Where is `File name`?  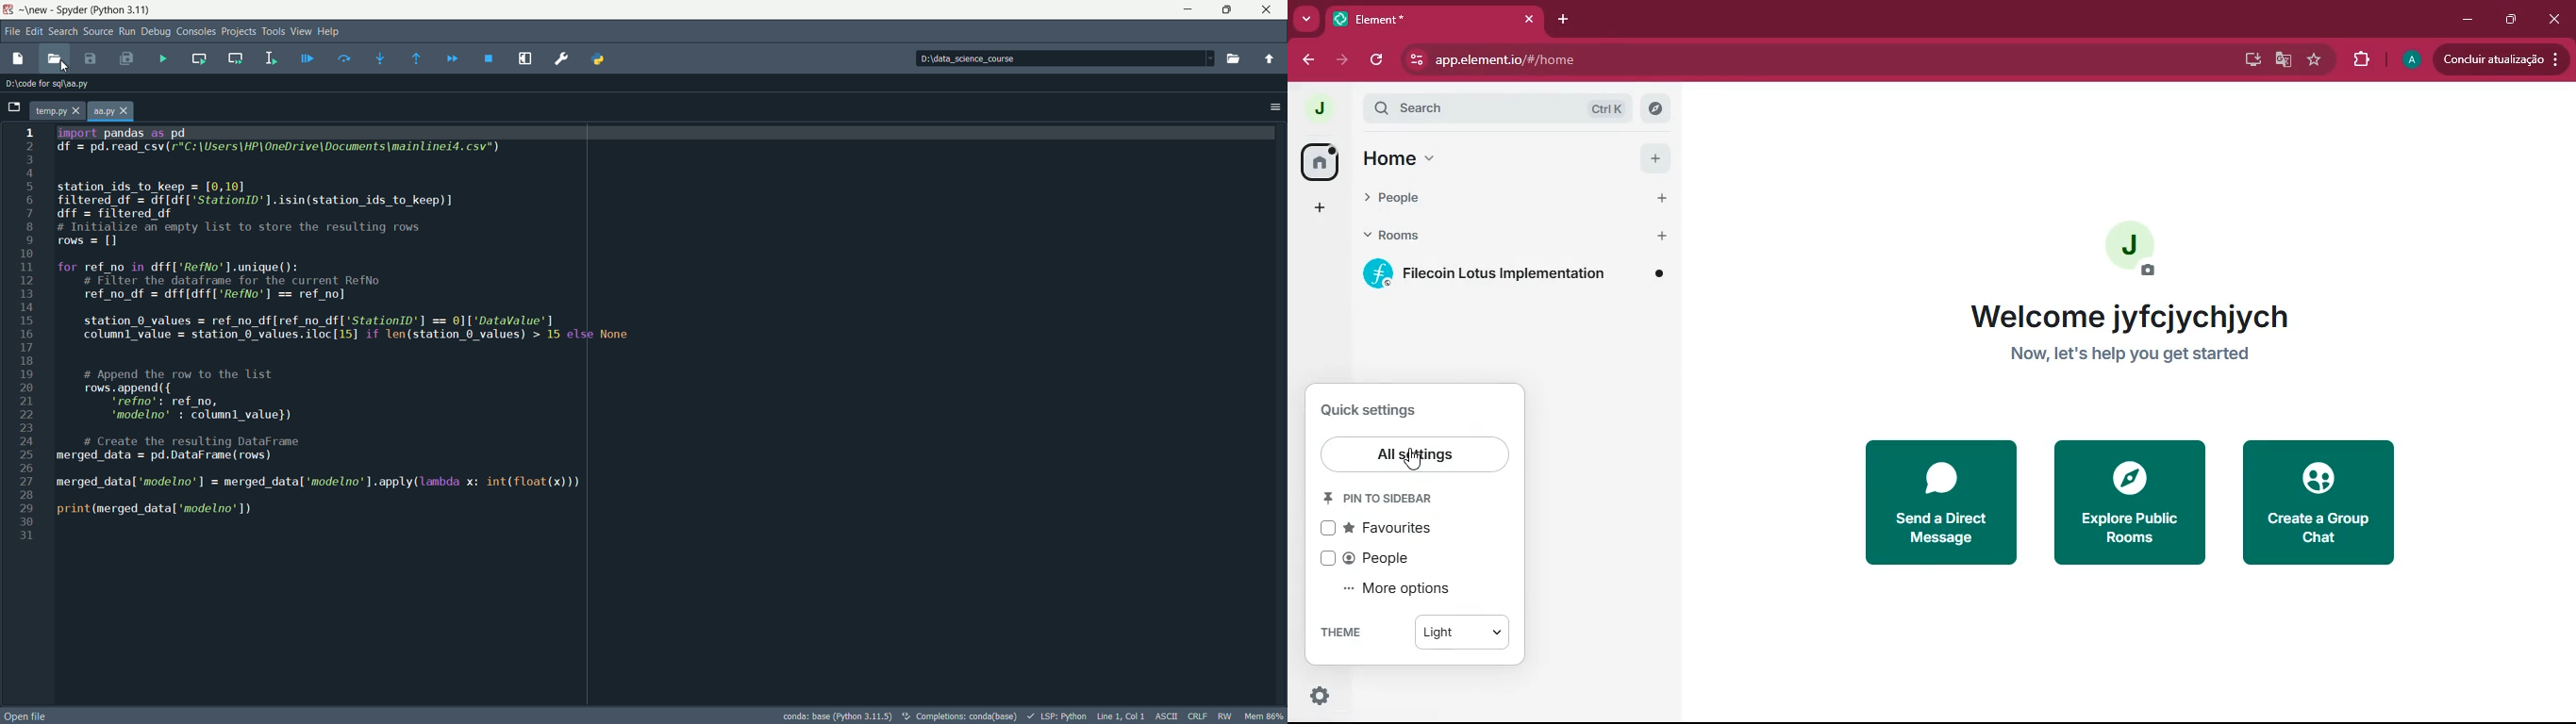
File name is located at coordinates (50, 110).